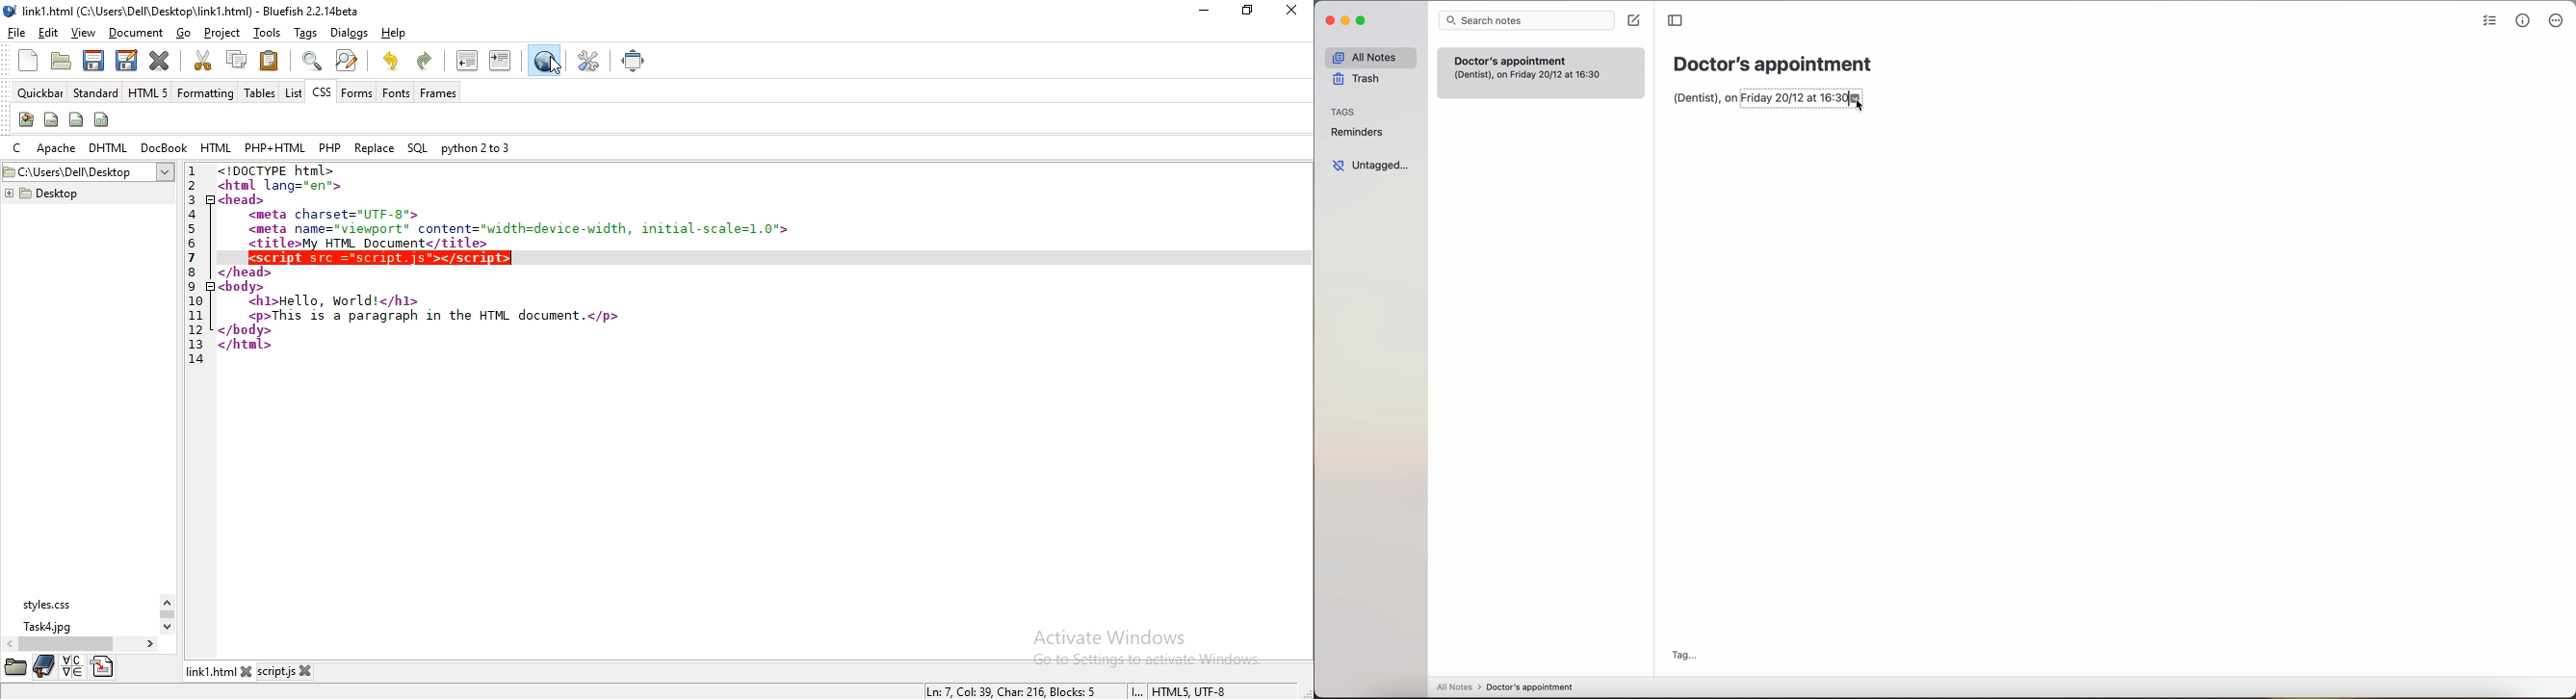 This screenshot has height=700, width=2576. What do you see at coordinates (312, 671) in the screenshot?
I see `close` at bounding box center [312, 671].